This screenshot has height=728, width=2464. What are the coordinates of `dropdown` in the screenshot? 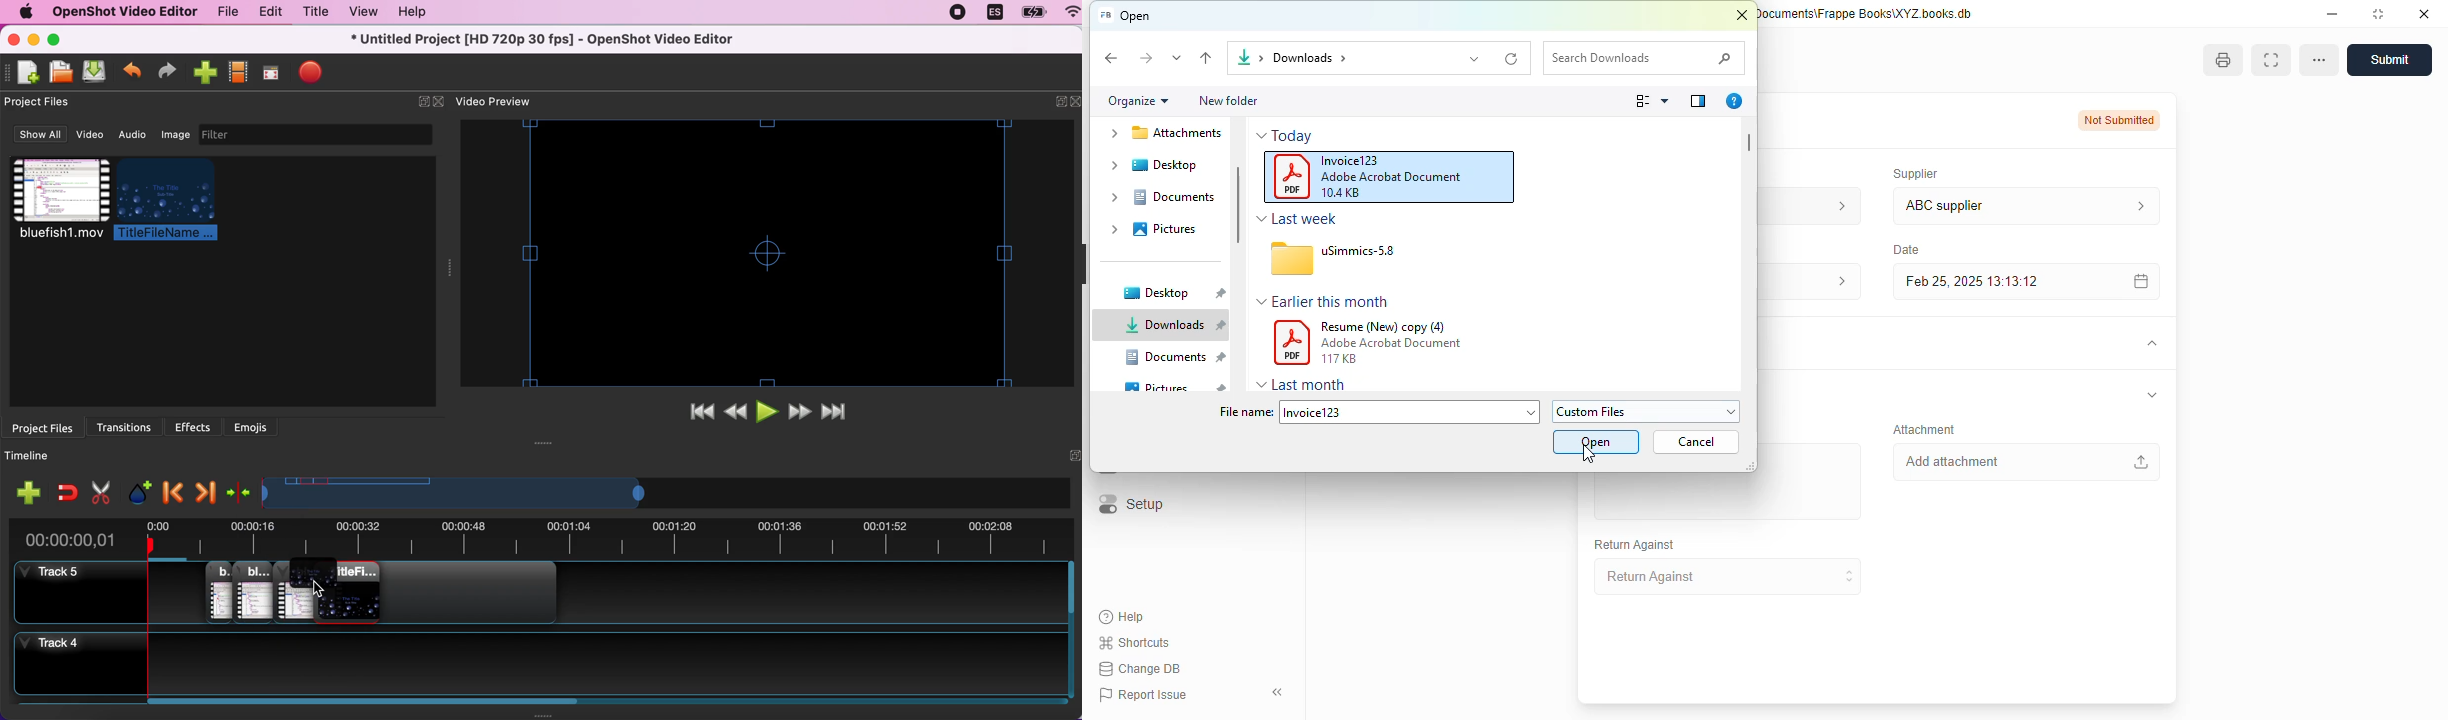 It's located at (1262, 385).